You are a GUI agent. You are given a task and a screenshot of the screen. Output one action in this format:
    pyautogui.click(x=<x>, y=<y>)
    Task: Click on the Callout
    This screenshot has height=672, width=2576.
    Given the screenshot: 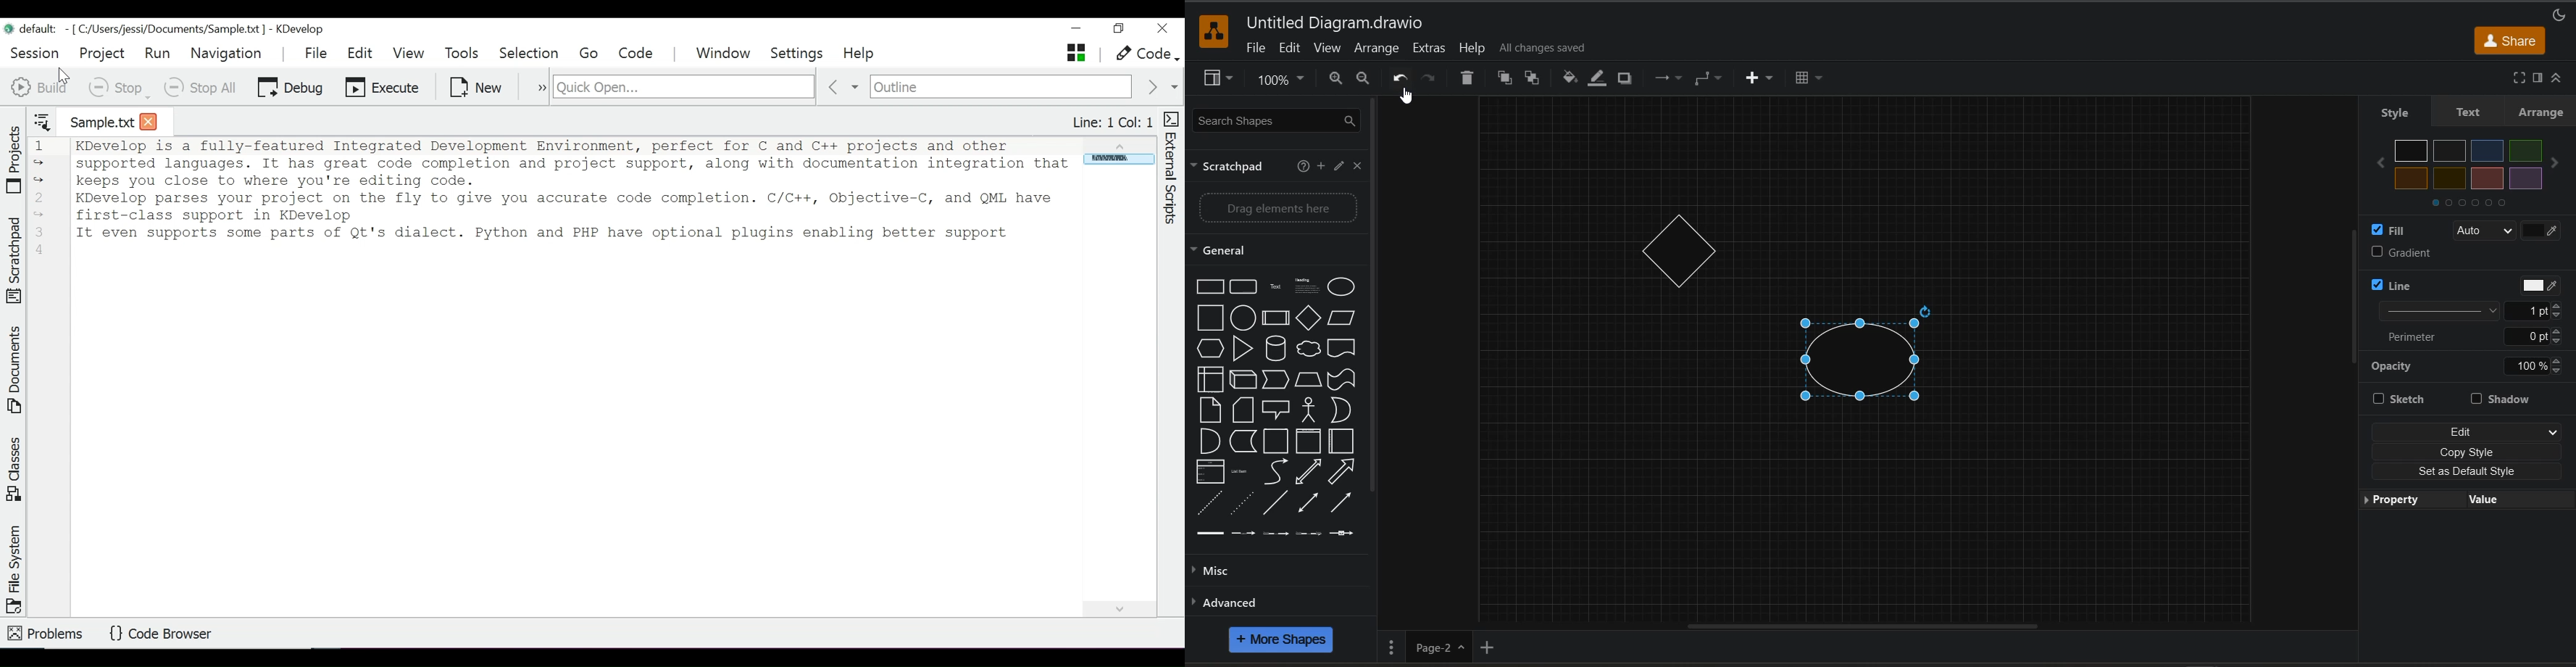 What is the action you would take?
    pyautogui.click(x=1276, y=410)
    